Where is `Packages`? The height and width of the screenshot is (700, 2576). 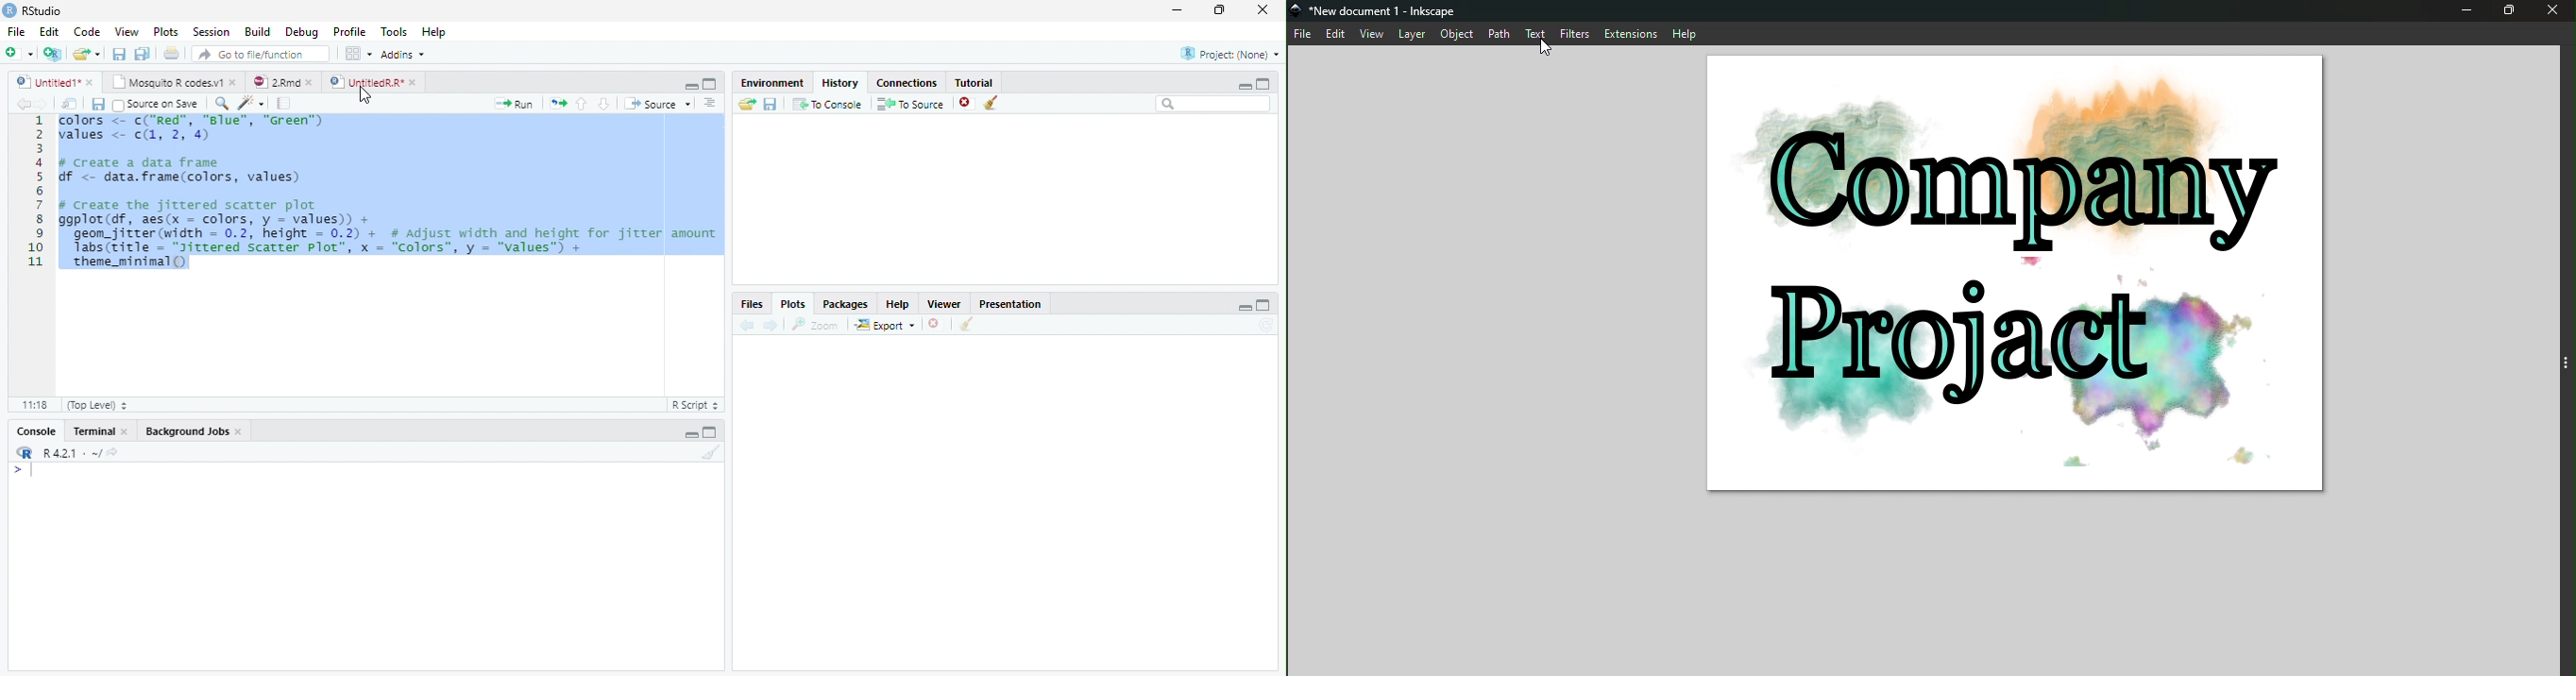
Packages is located at coordinates (844, 303).